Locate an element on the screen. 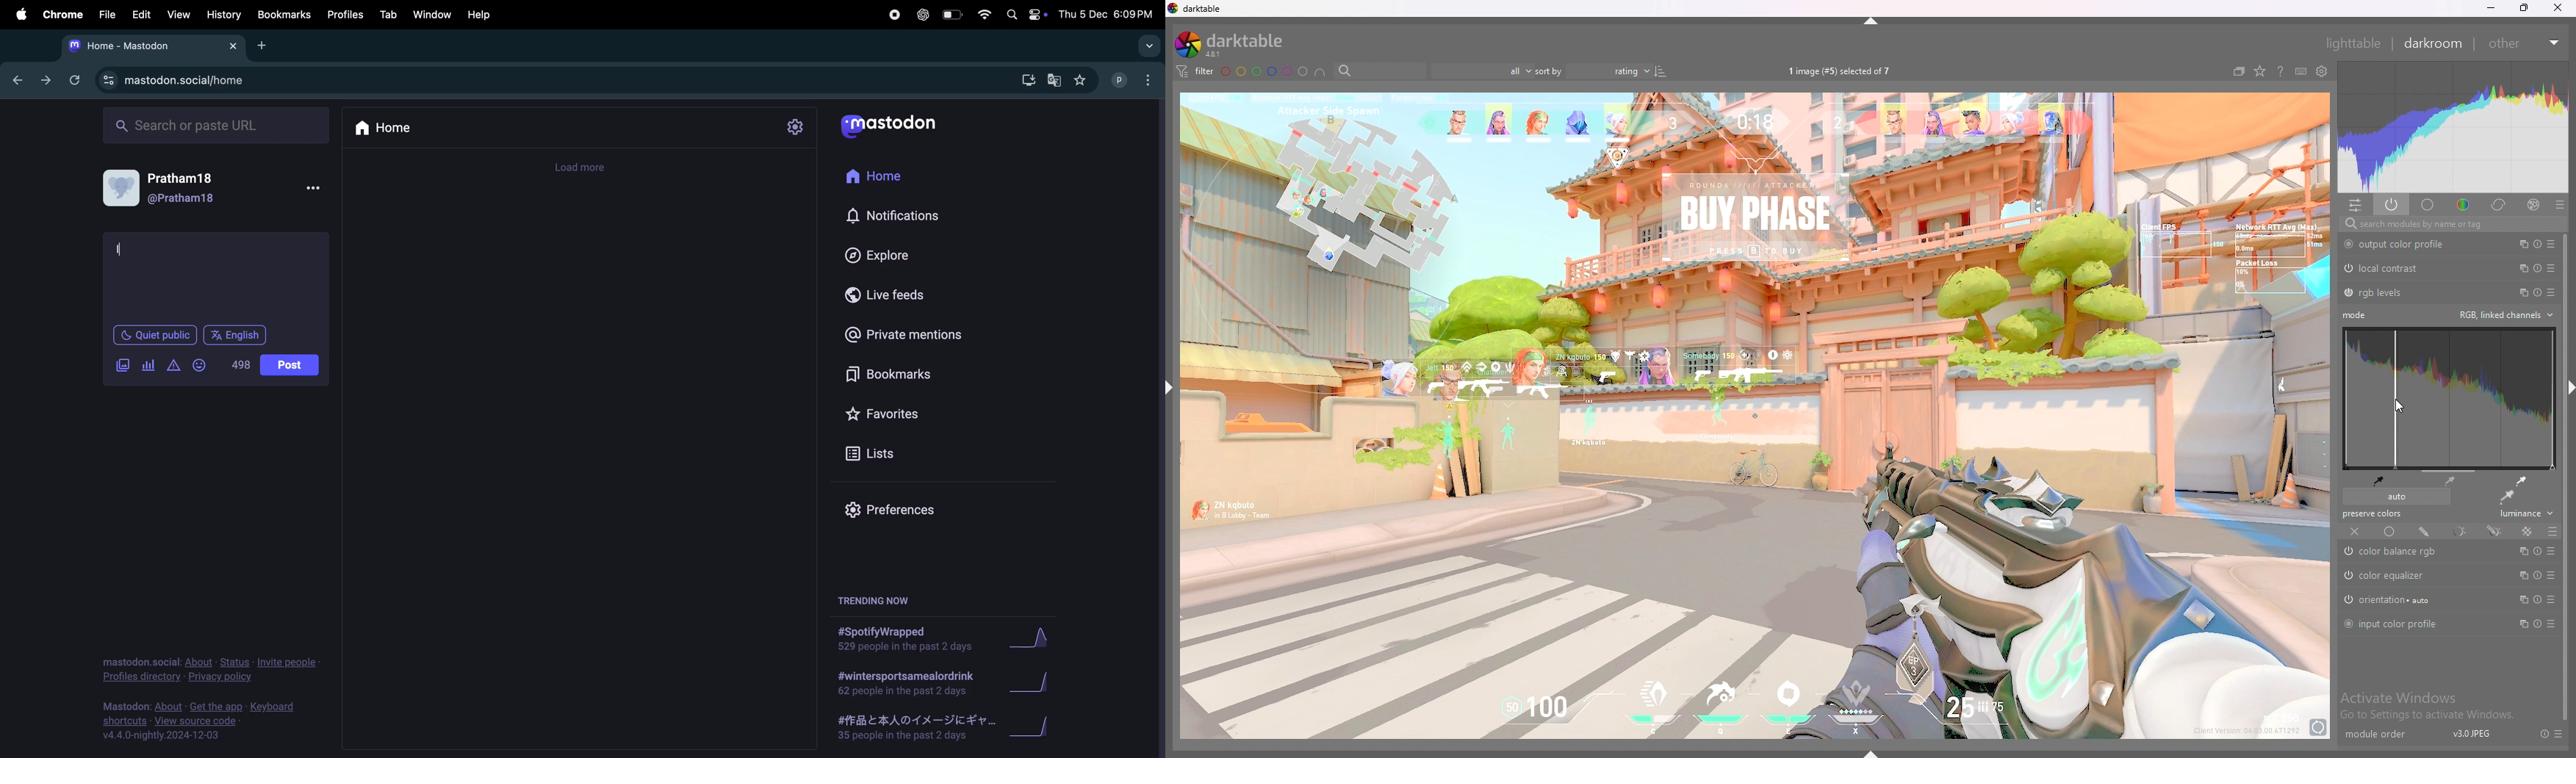  Windows Activation Prompt is located at coordinates (2431, 705).